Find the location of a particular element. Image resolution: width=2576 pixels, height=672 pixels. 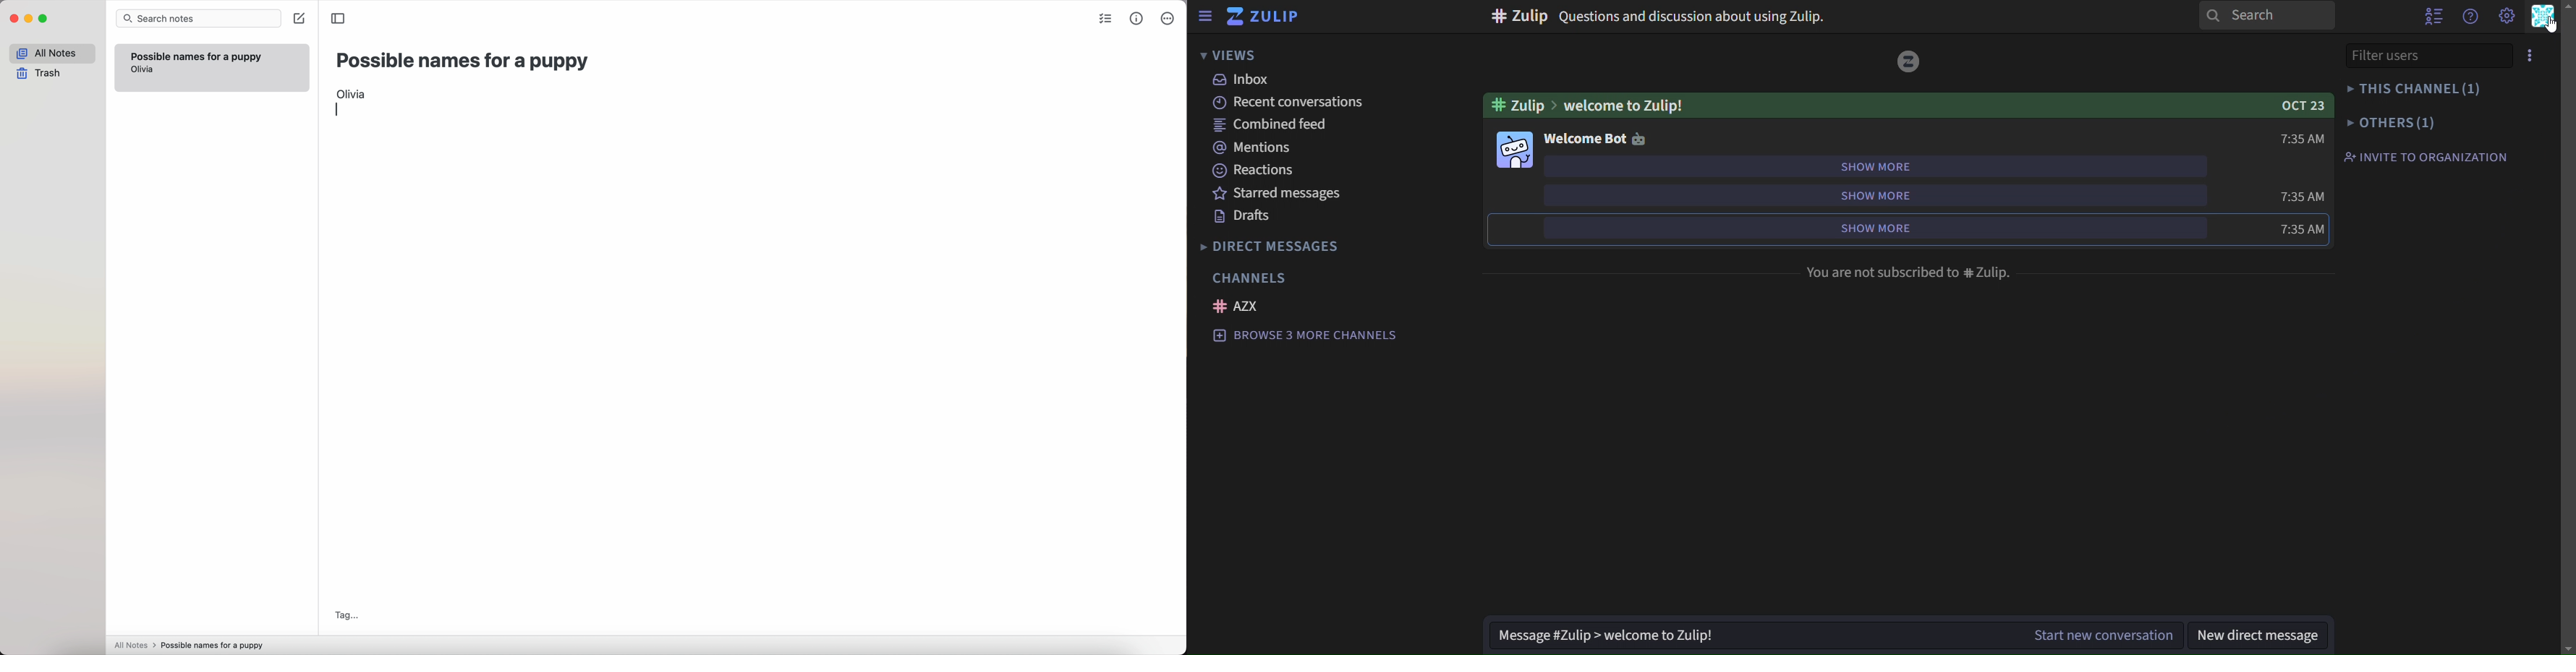

enter is located at coordinates (340, 108).